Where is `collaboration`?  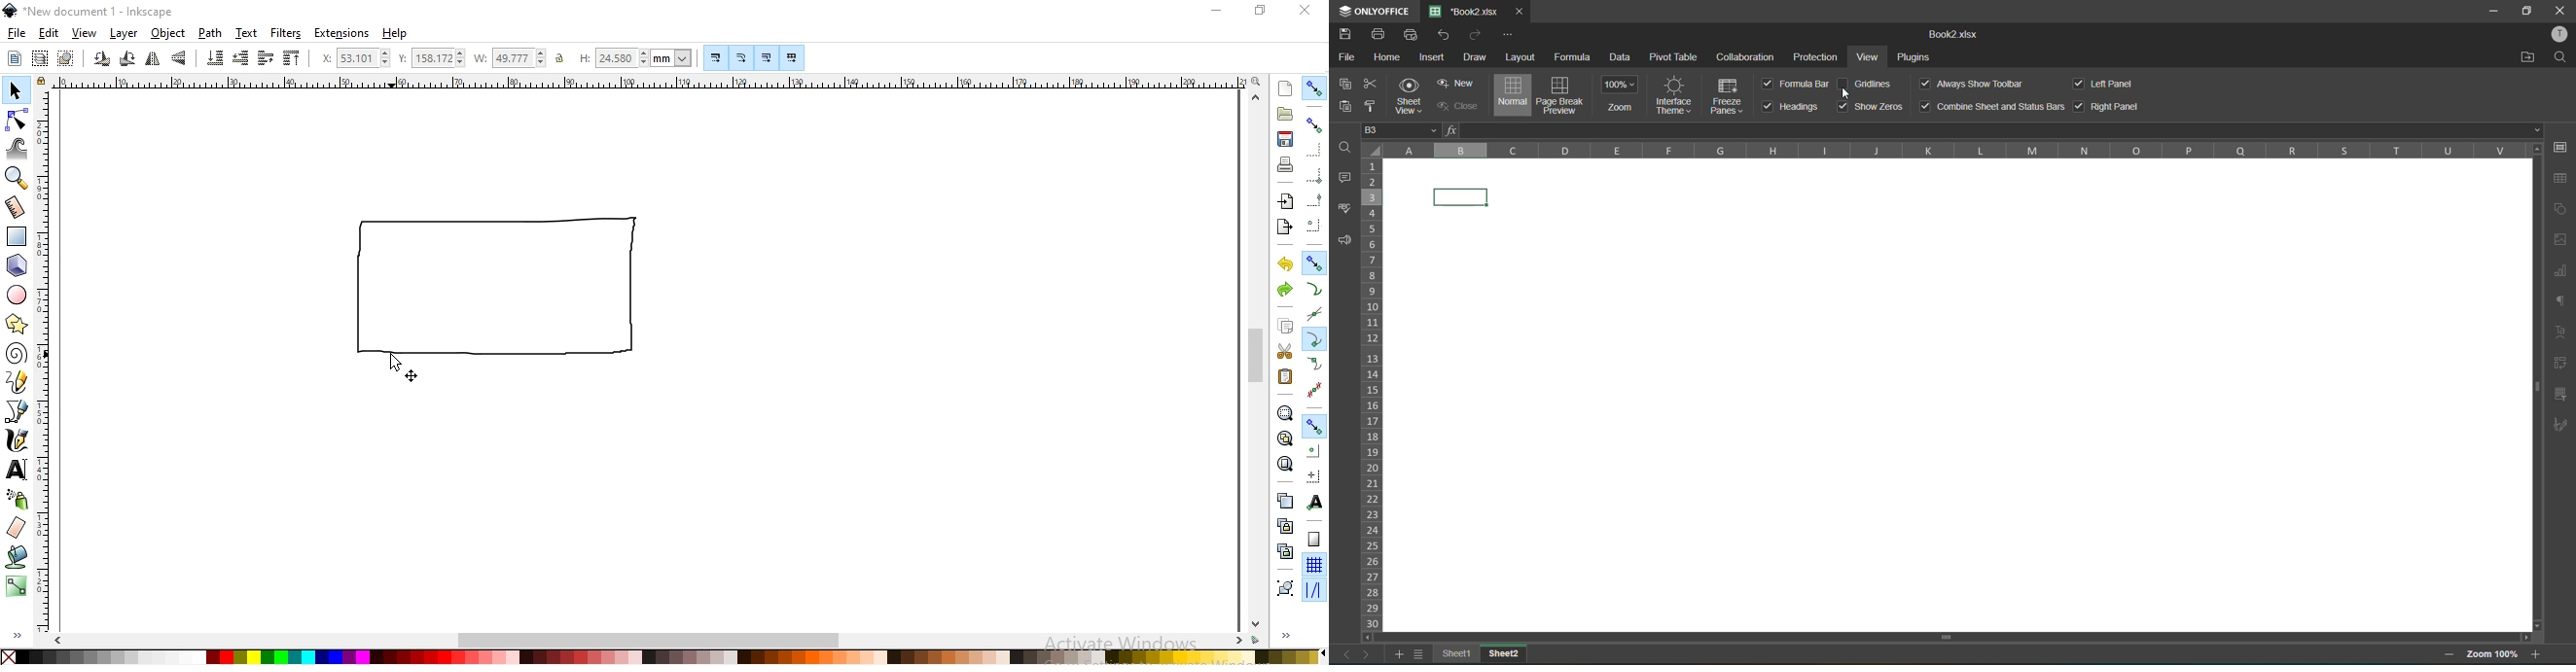
collaboration is located at coordinates (1745, 56).